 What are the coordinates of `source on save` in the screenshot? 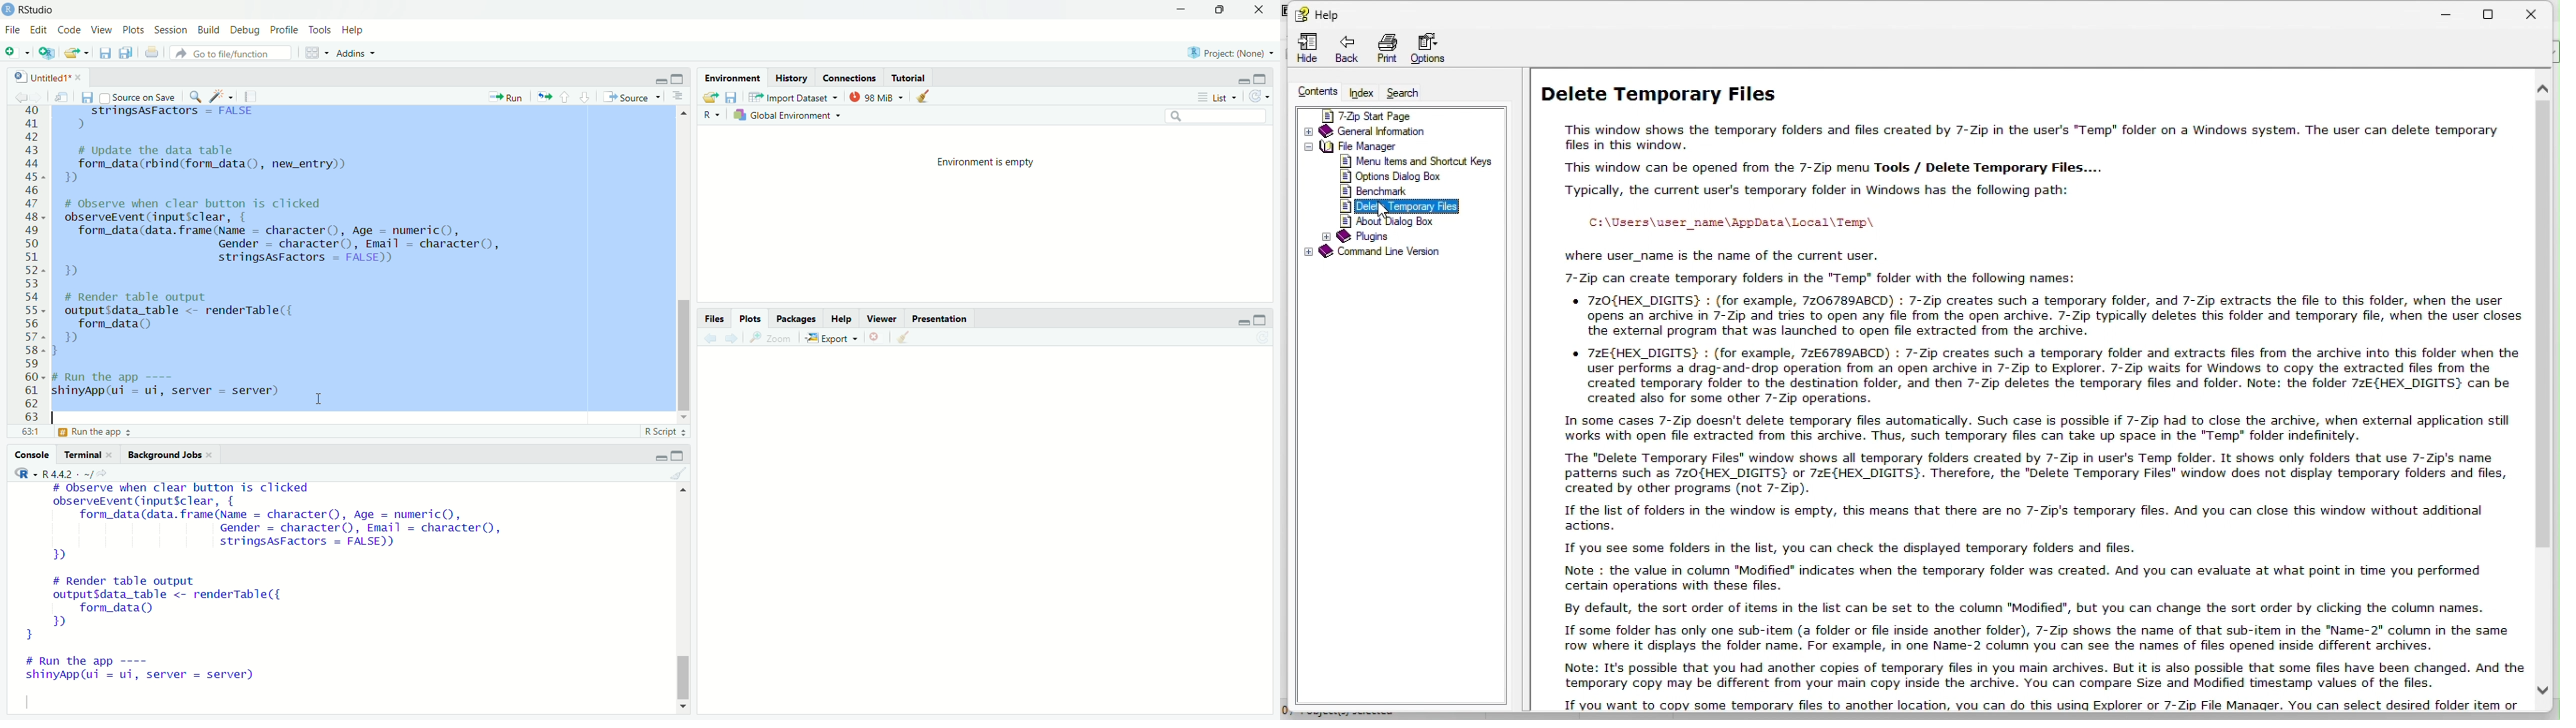 It's located at (137, 96).